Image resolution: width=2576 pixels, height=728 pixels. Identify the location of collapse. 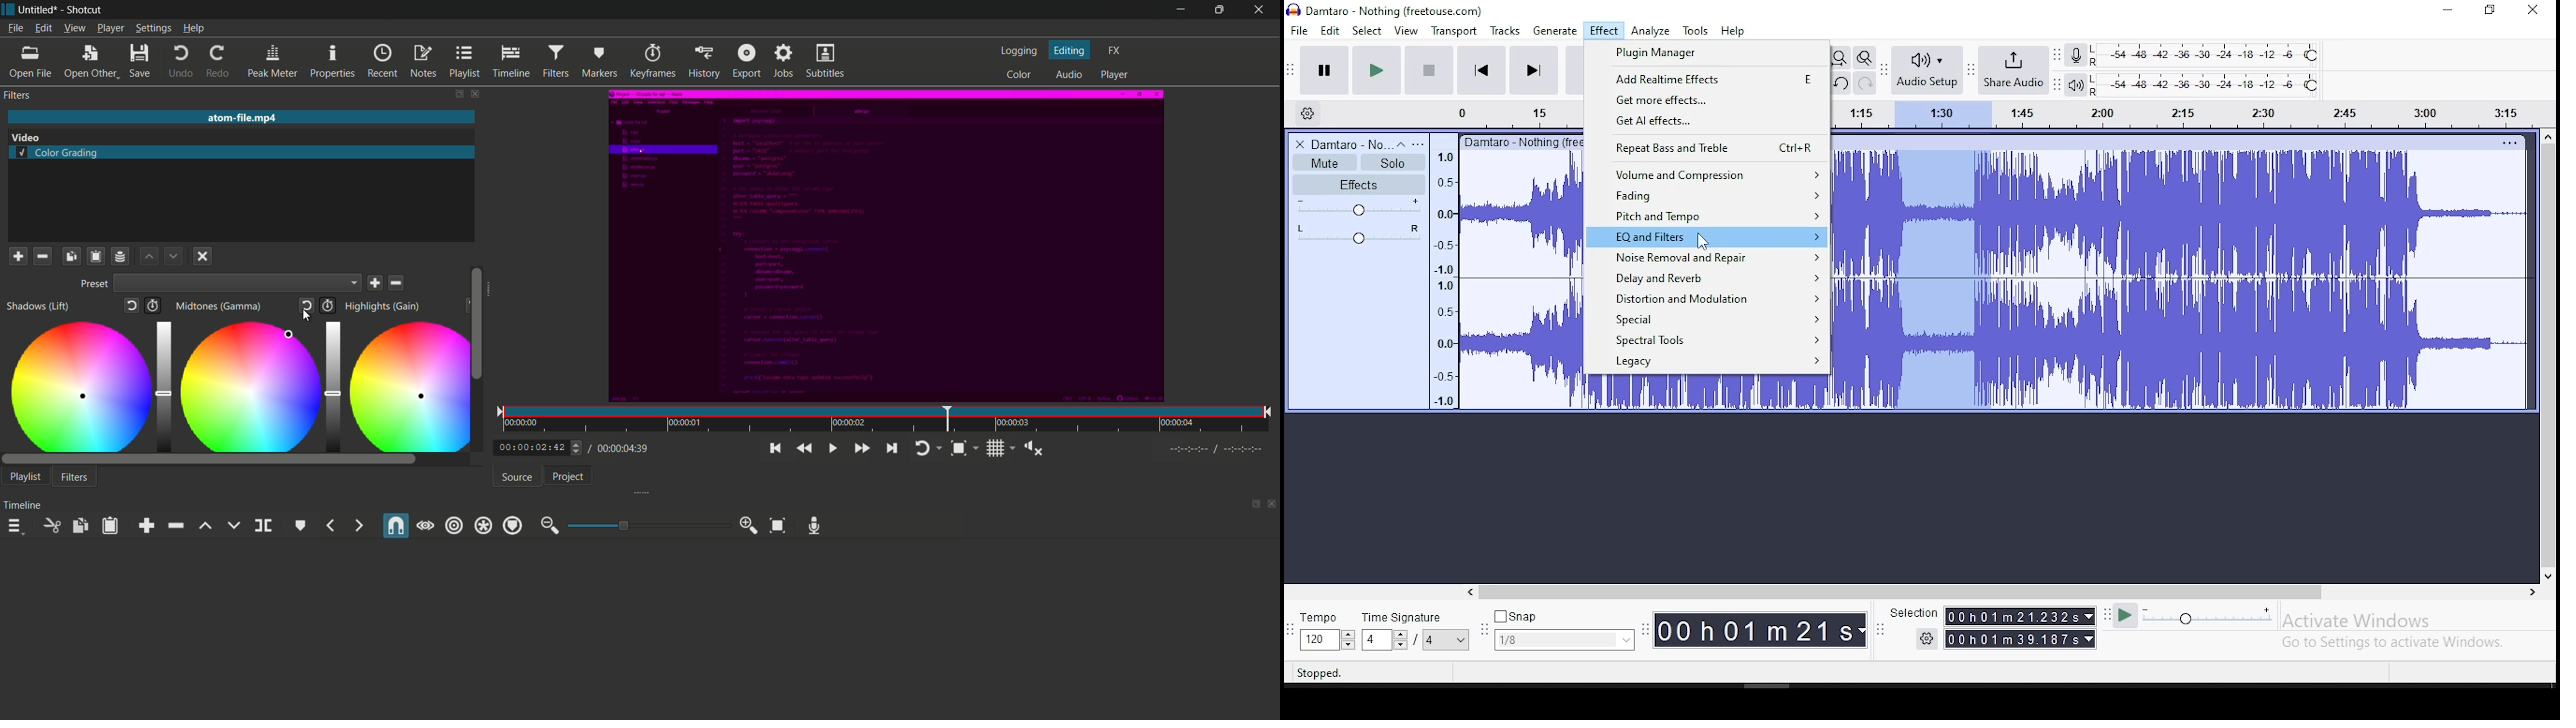
(1400, 144).